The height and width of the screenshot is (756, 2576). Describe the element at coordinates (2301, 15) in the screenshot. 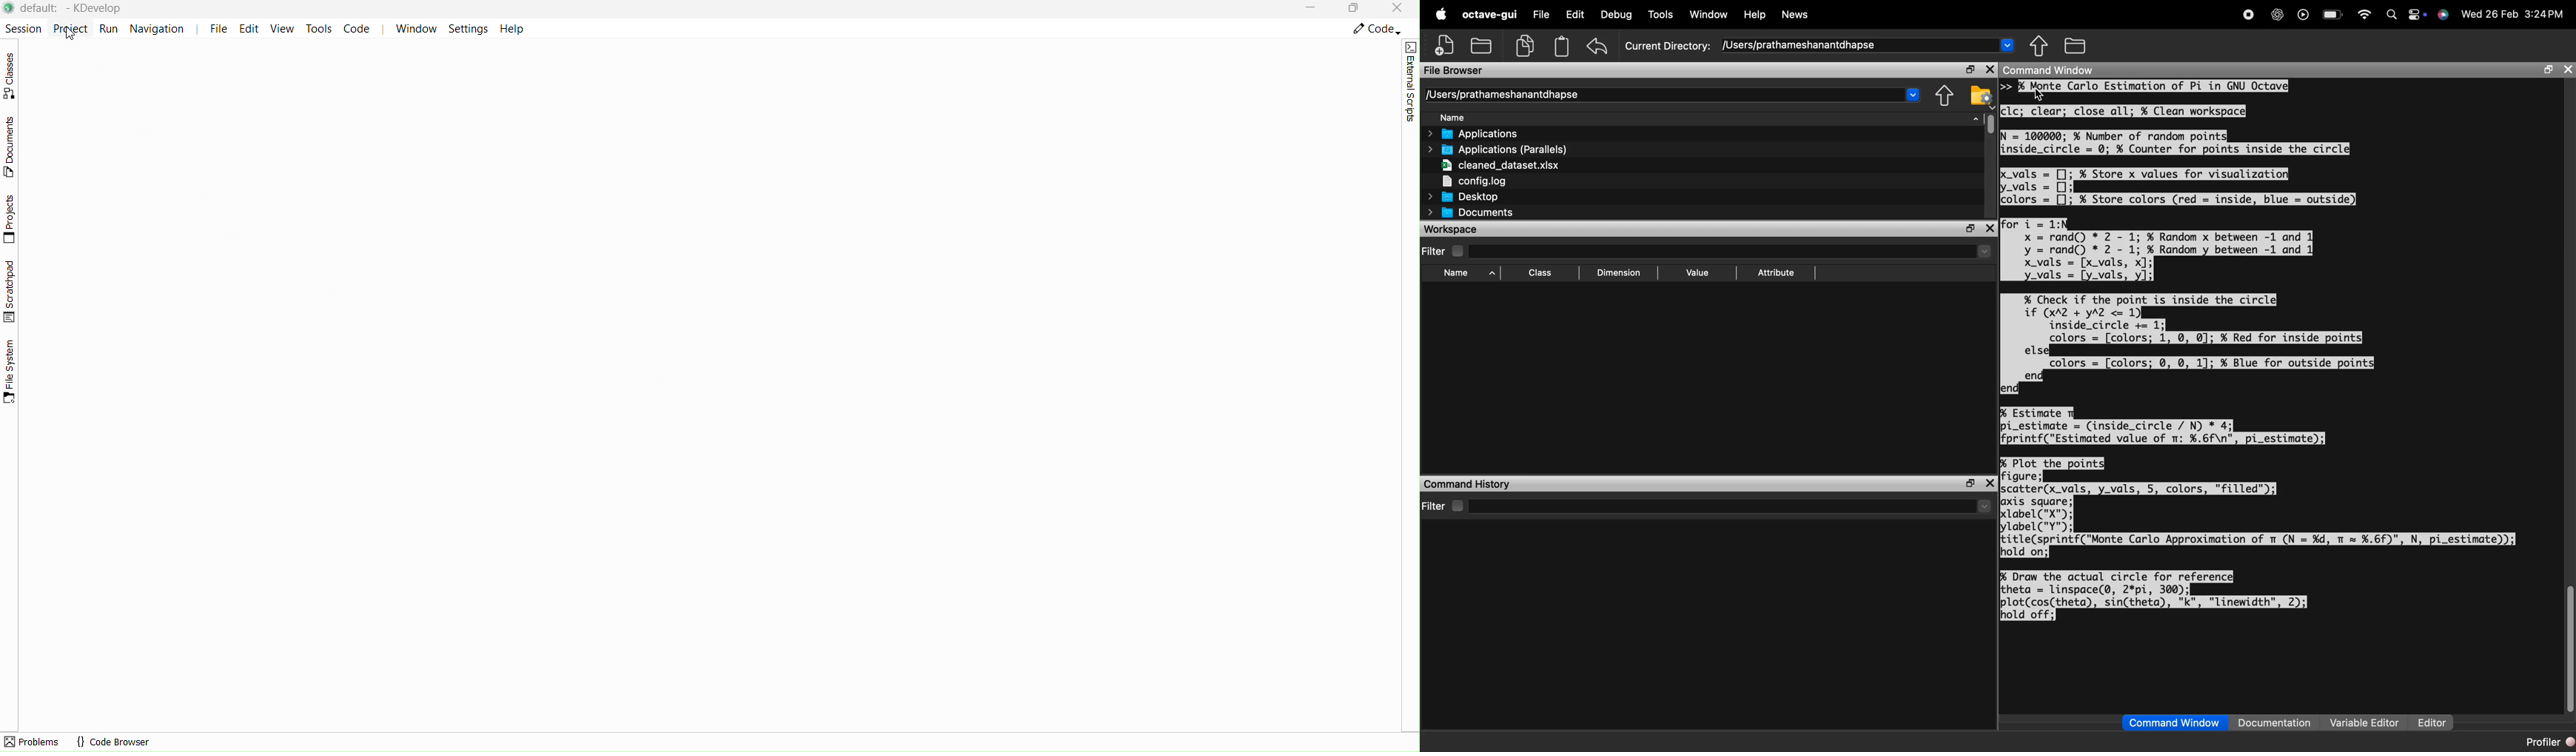

I see `play` at that location.